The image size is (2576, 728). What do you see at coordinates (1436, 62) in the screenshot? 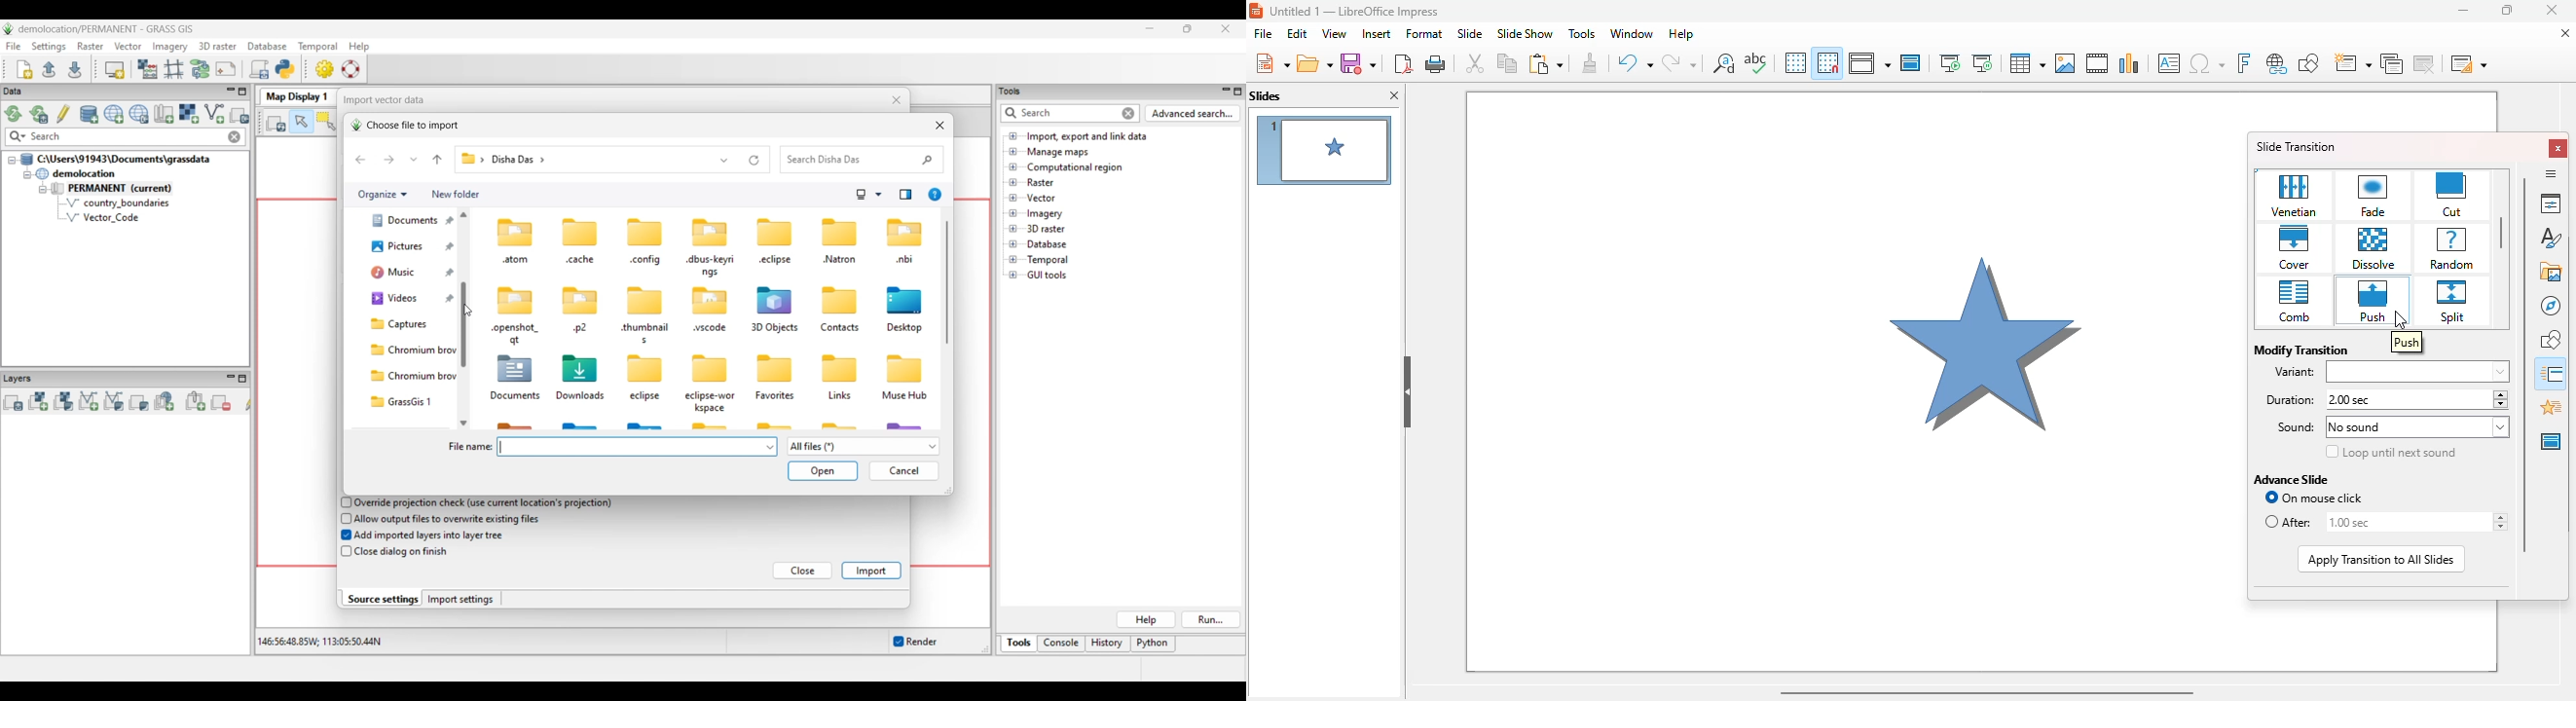
I see `print` at bounding box center [1436, 62].